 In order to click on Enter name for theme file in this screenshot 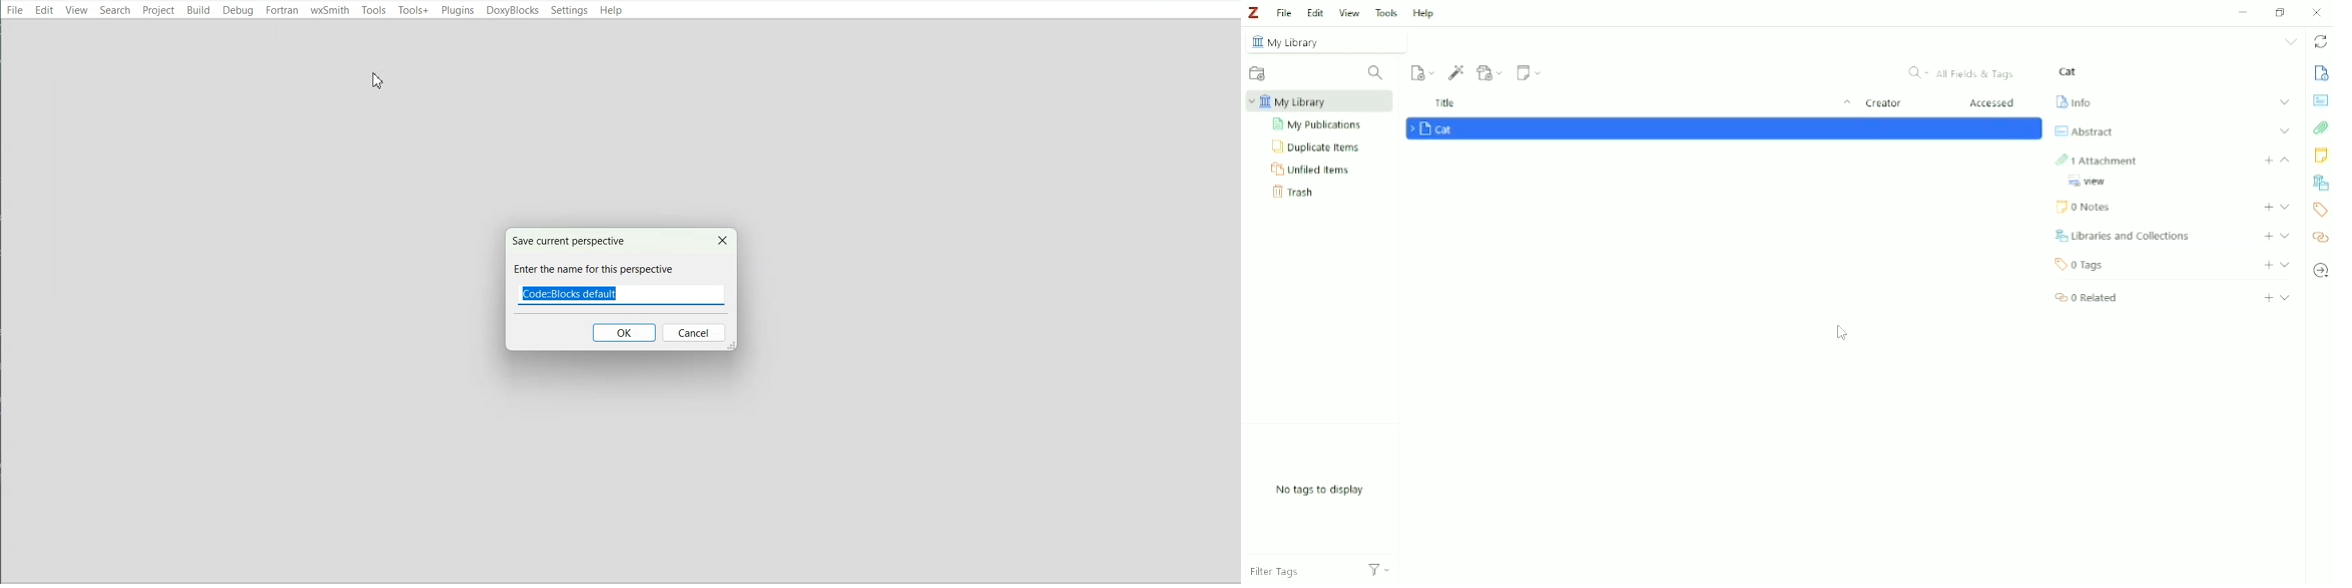, I will do `click(620, 295)`.